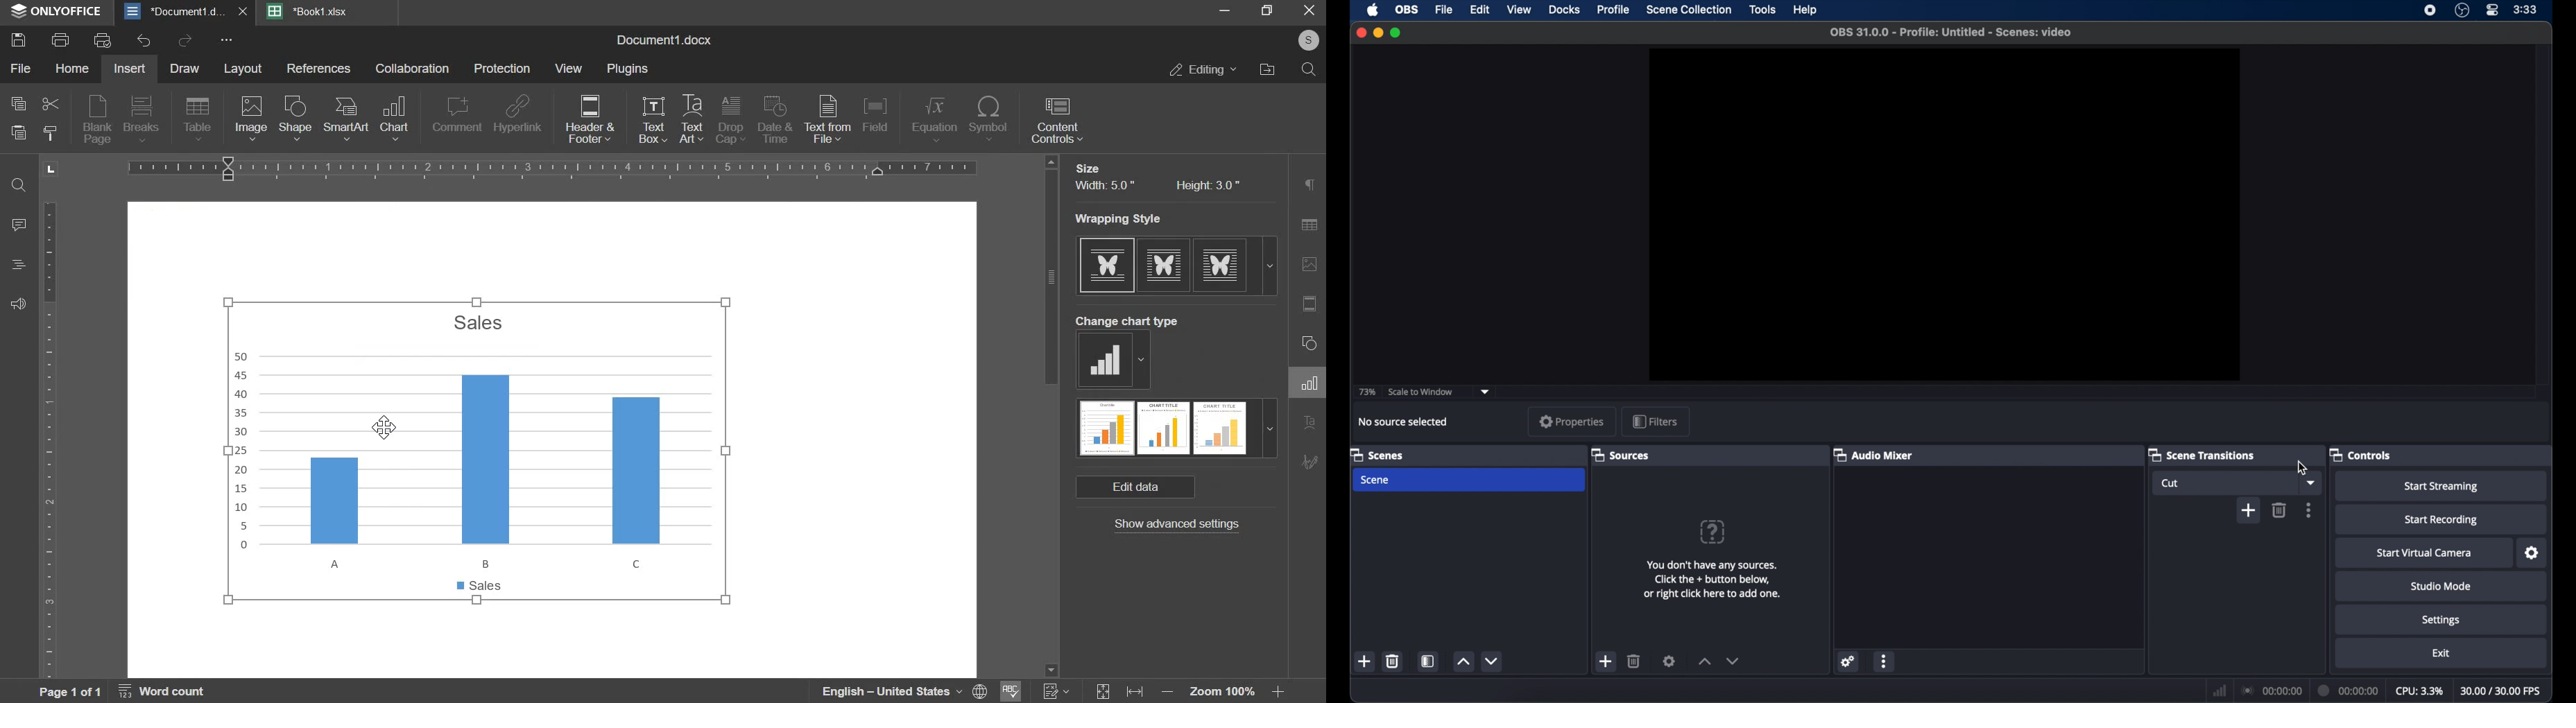  I want to click on cpu, so click(2420, 689).